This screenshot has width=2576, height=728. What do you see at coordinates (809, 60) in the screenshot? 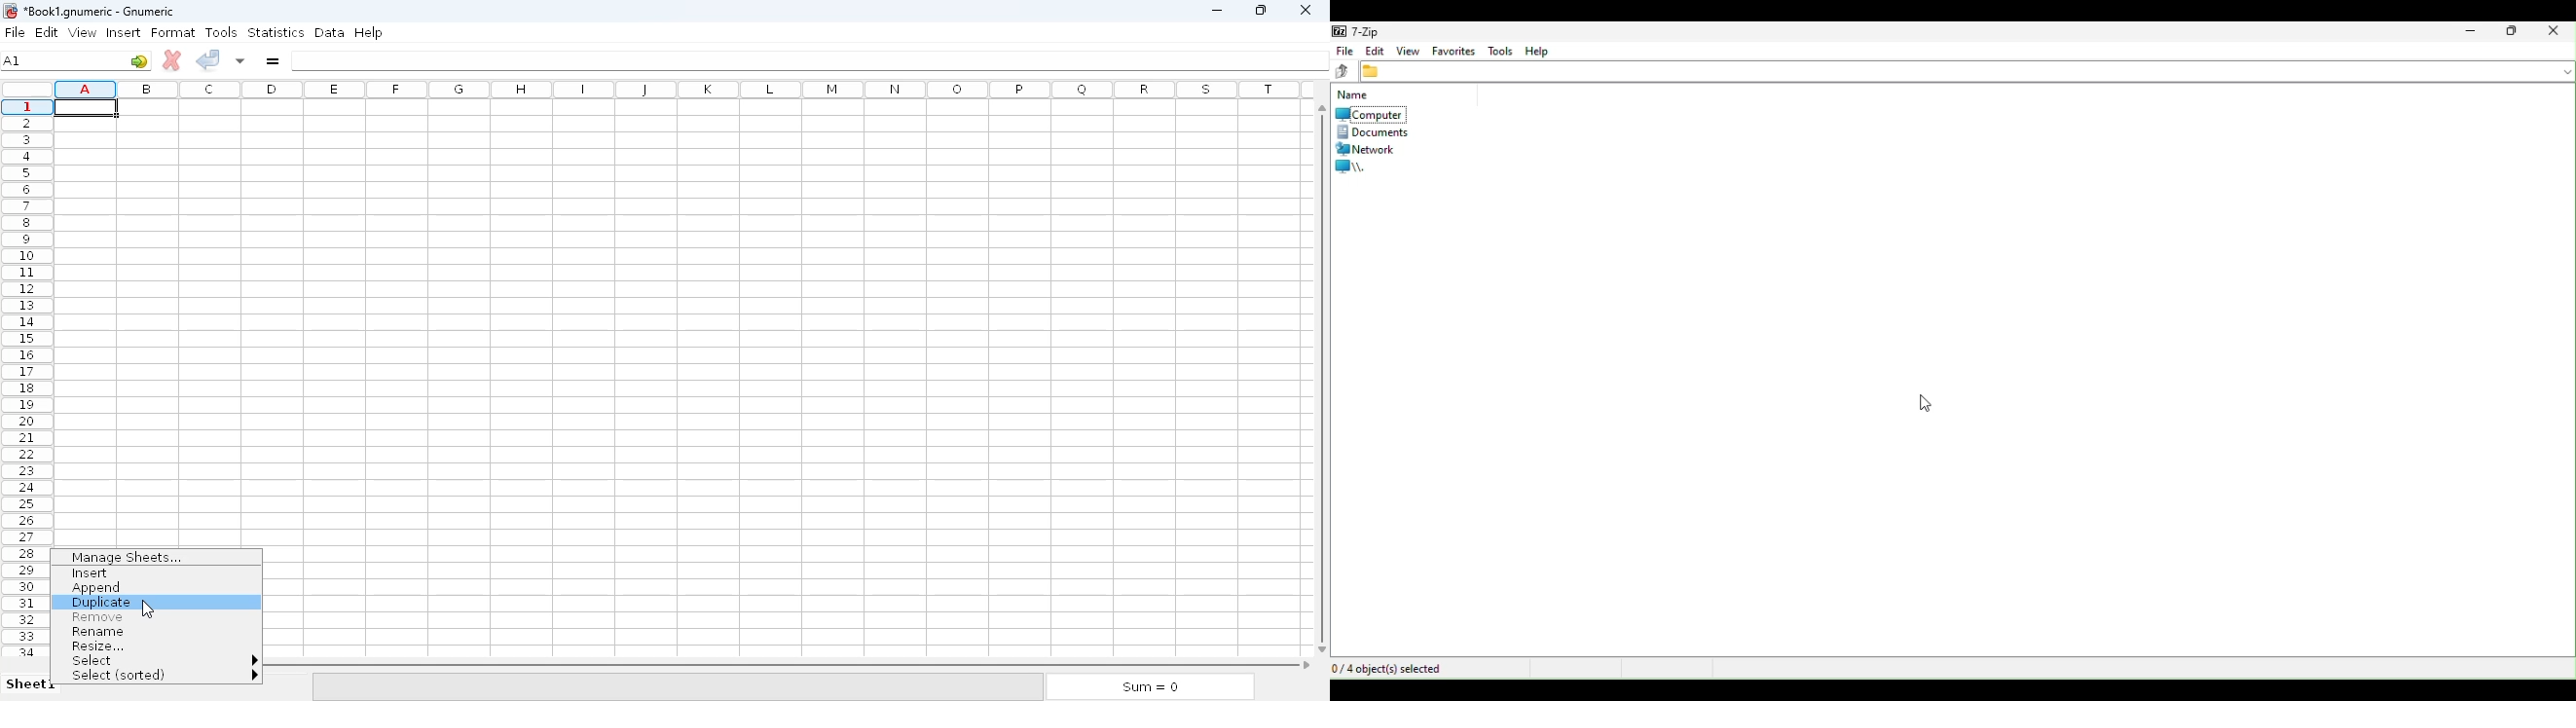
I see `formula bar` at bounding box center [809, 60].